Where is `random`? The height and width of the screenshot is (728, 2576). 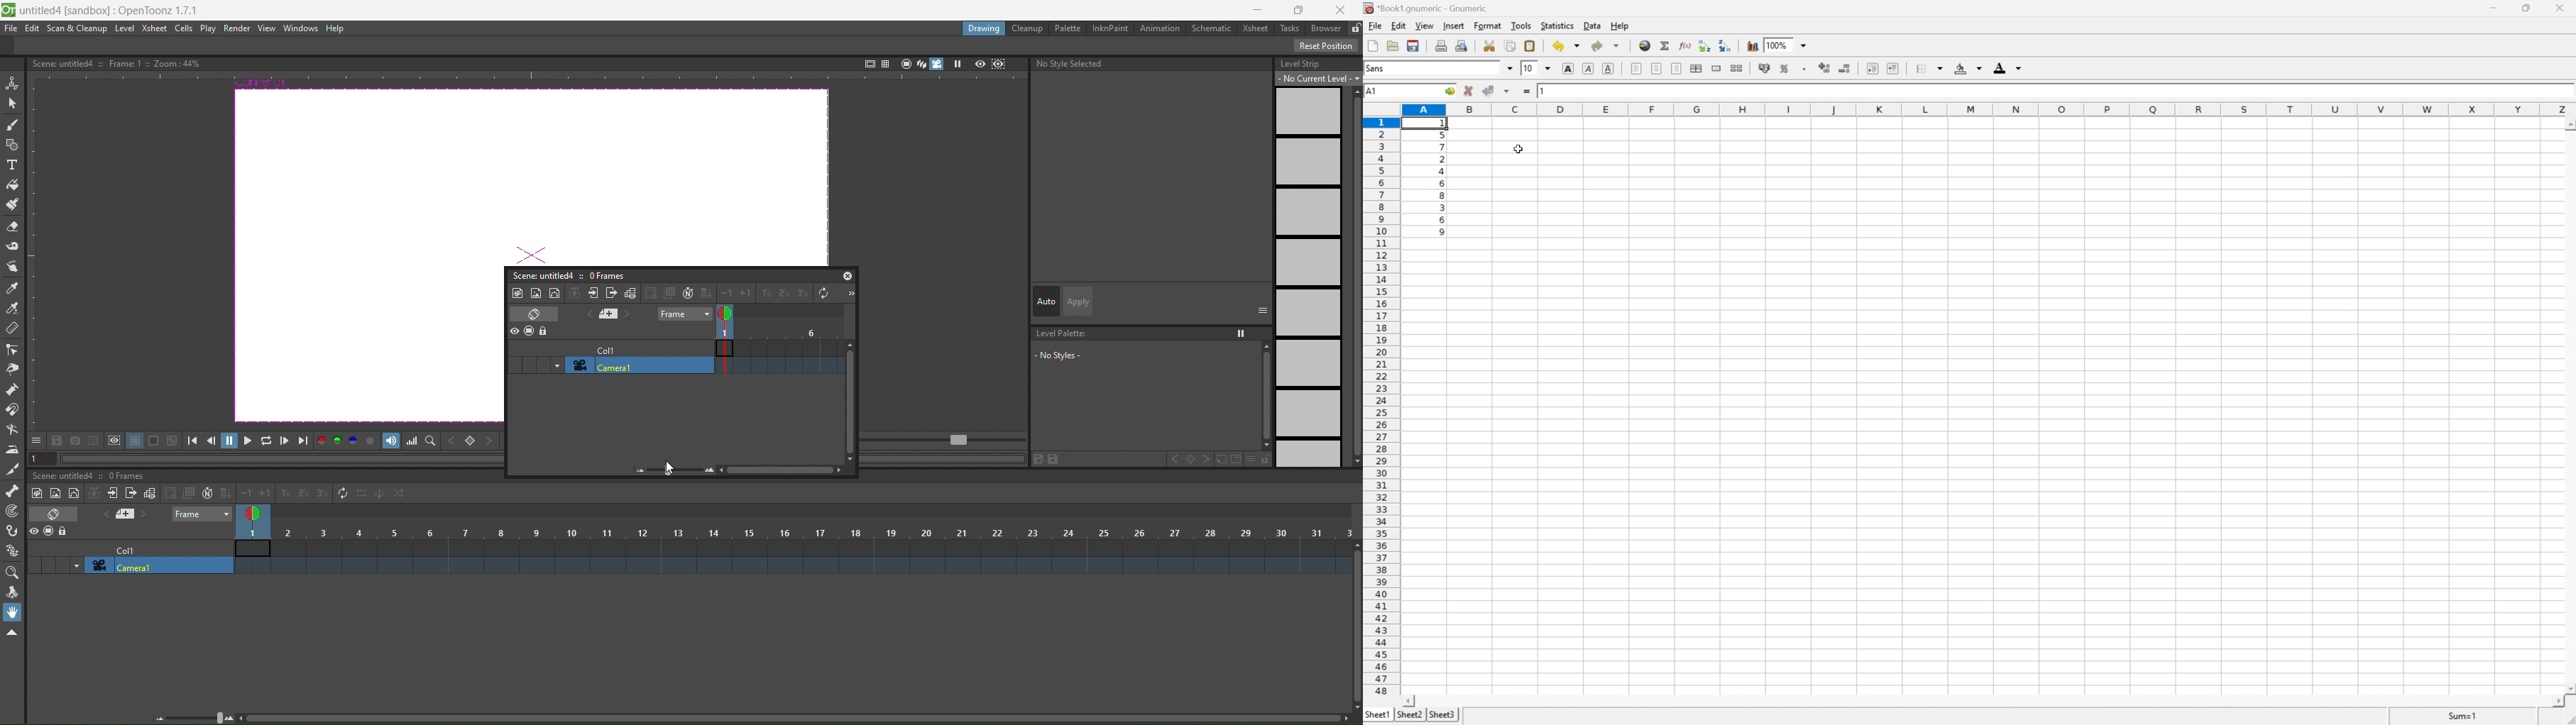
random is located at coordinates (400, 494).